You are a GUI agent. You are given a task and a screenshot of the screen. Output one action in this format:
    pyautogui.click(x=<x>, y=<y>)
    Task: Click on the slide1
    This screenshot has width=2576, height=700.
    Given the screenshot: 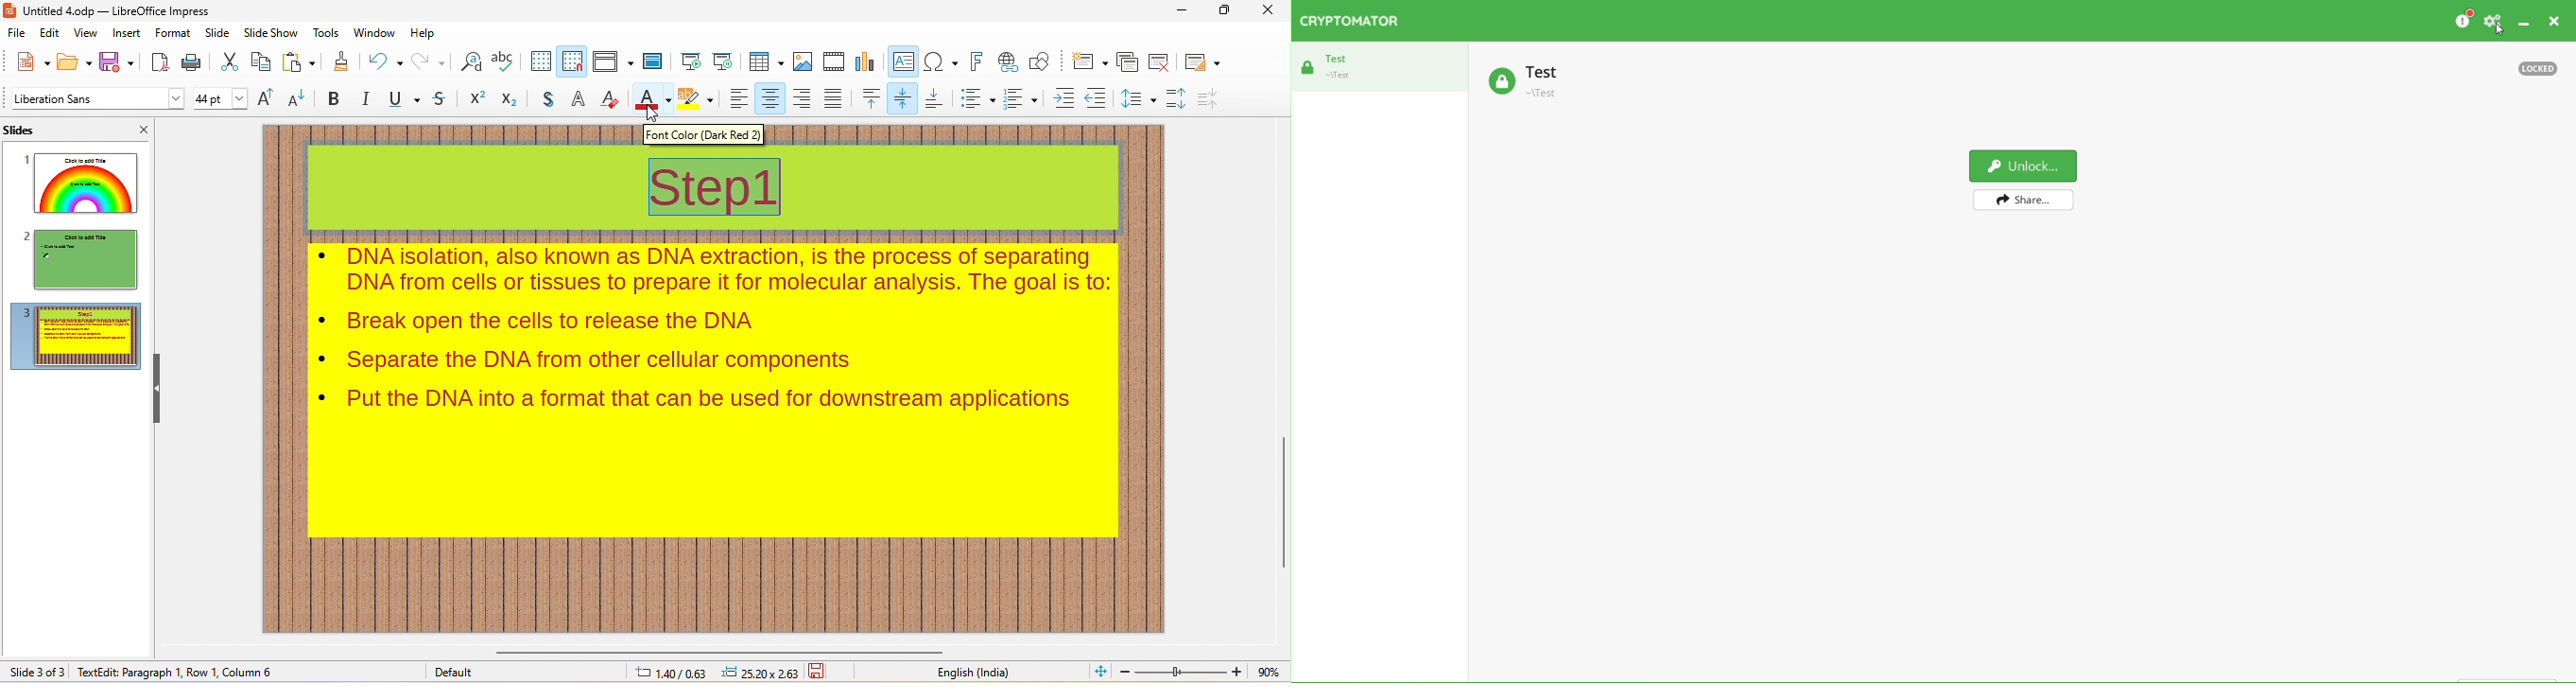 What is the action you would take?
    pyautogui.click(x=76, y=182)
    